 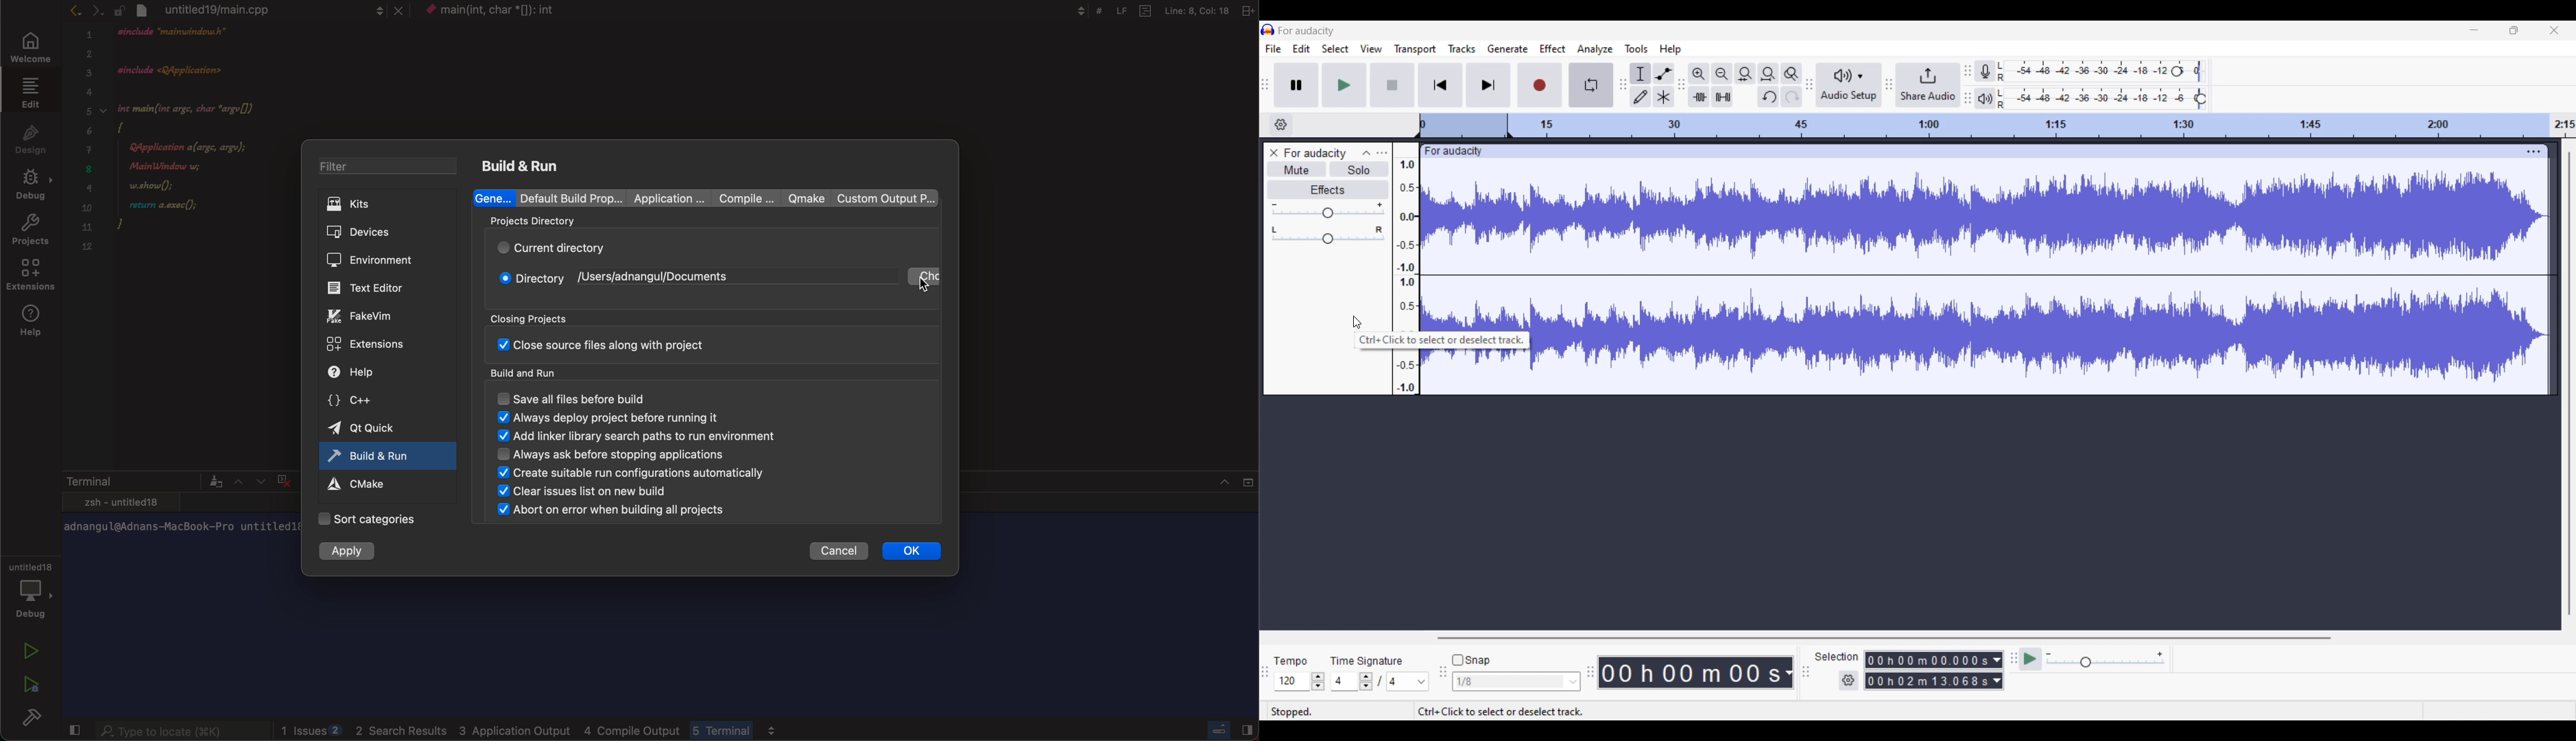 I want to click on View menu, so click(x=1371, y=49).